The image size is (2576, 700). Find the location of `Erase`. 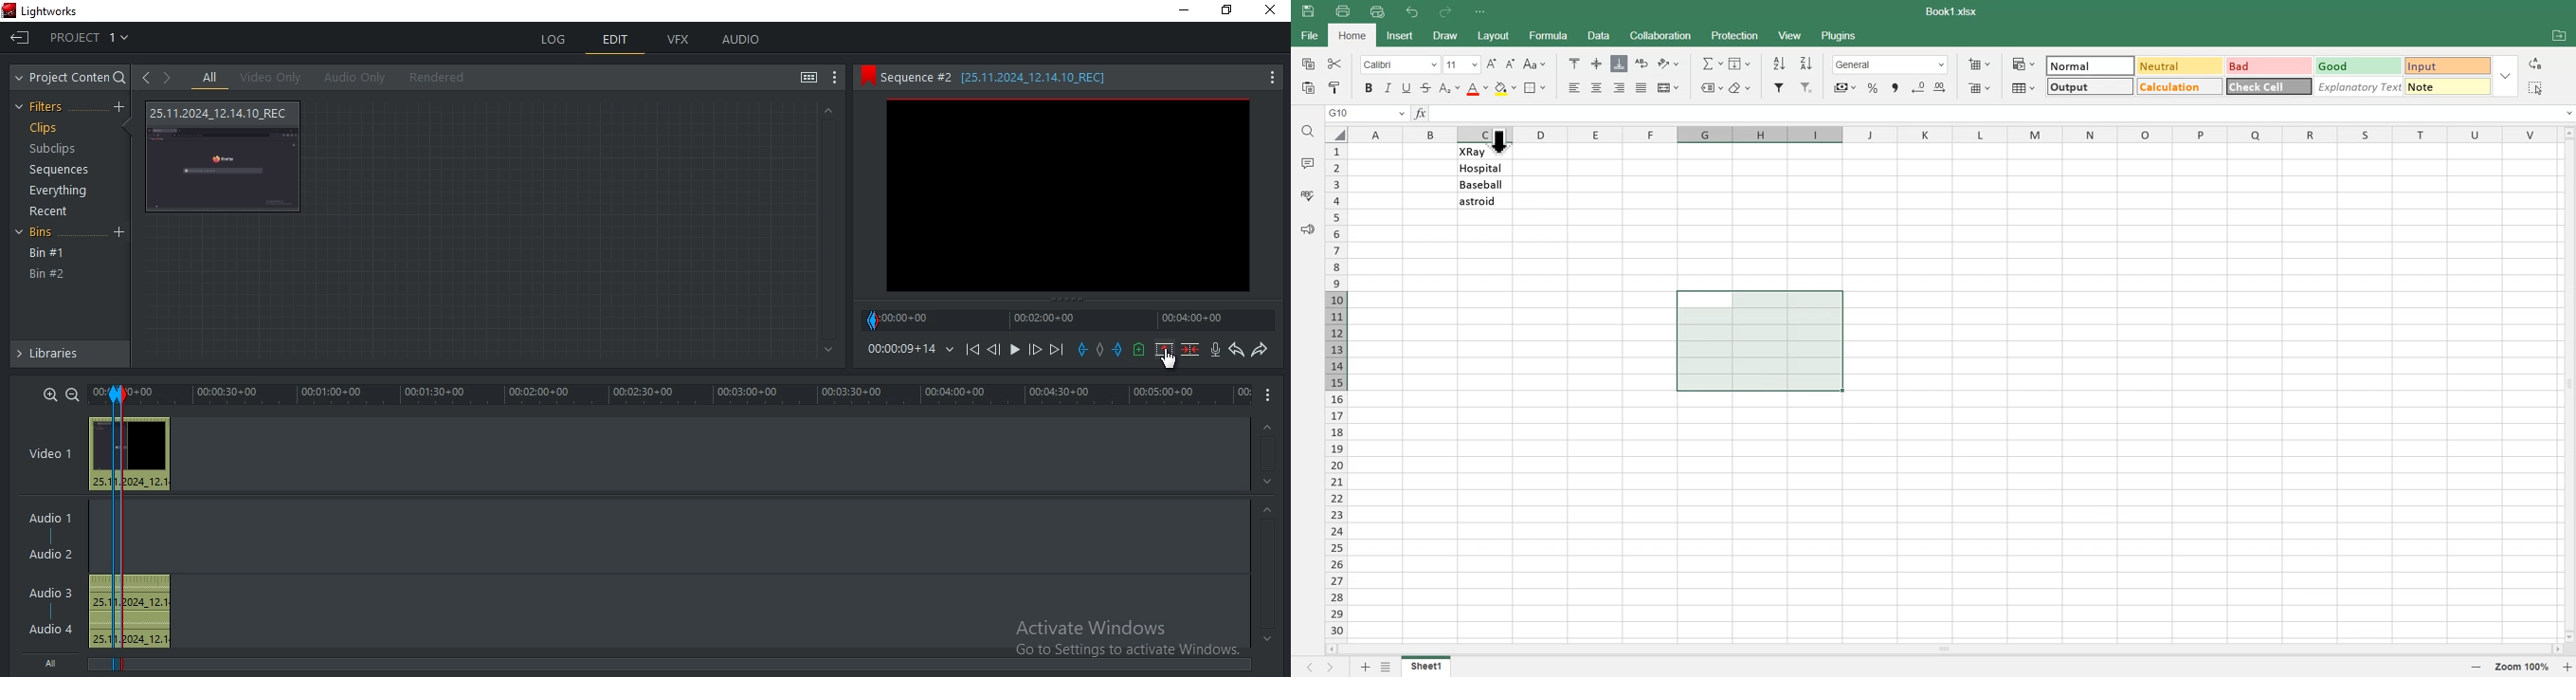

Erase is located at coordinates (1740, 87).